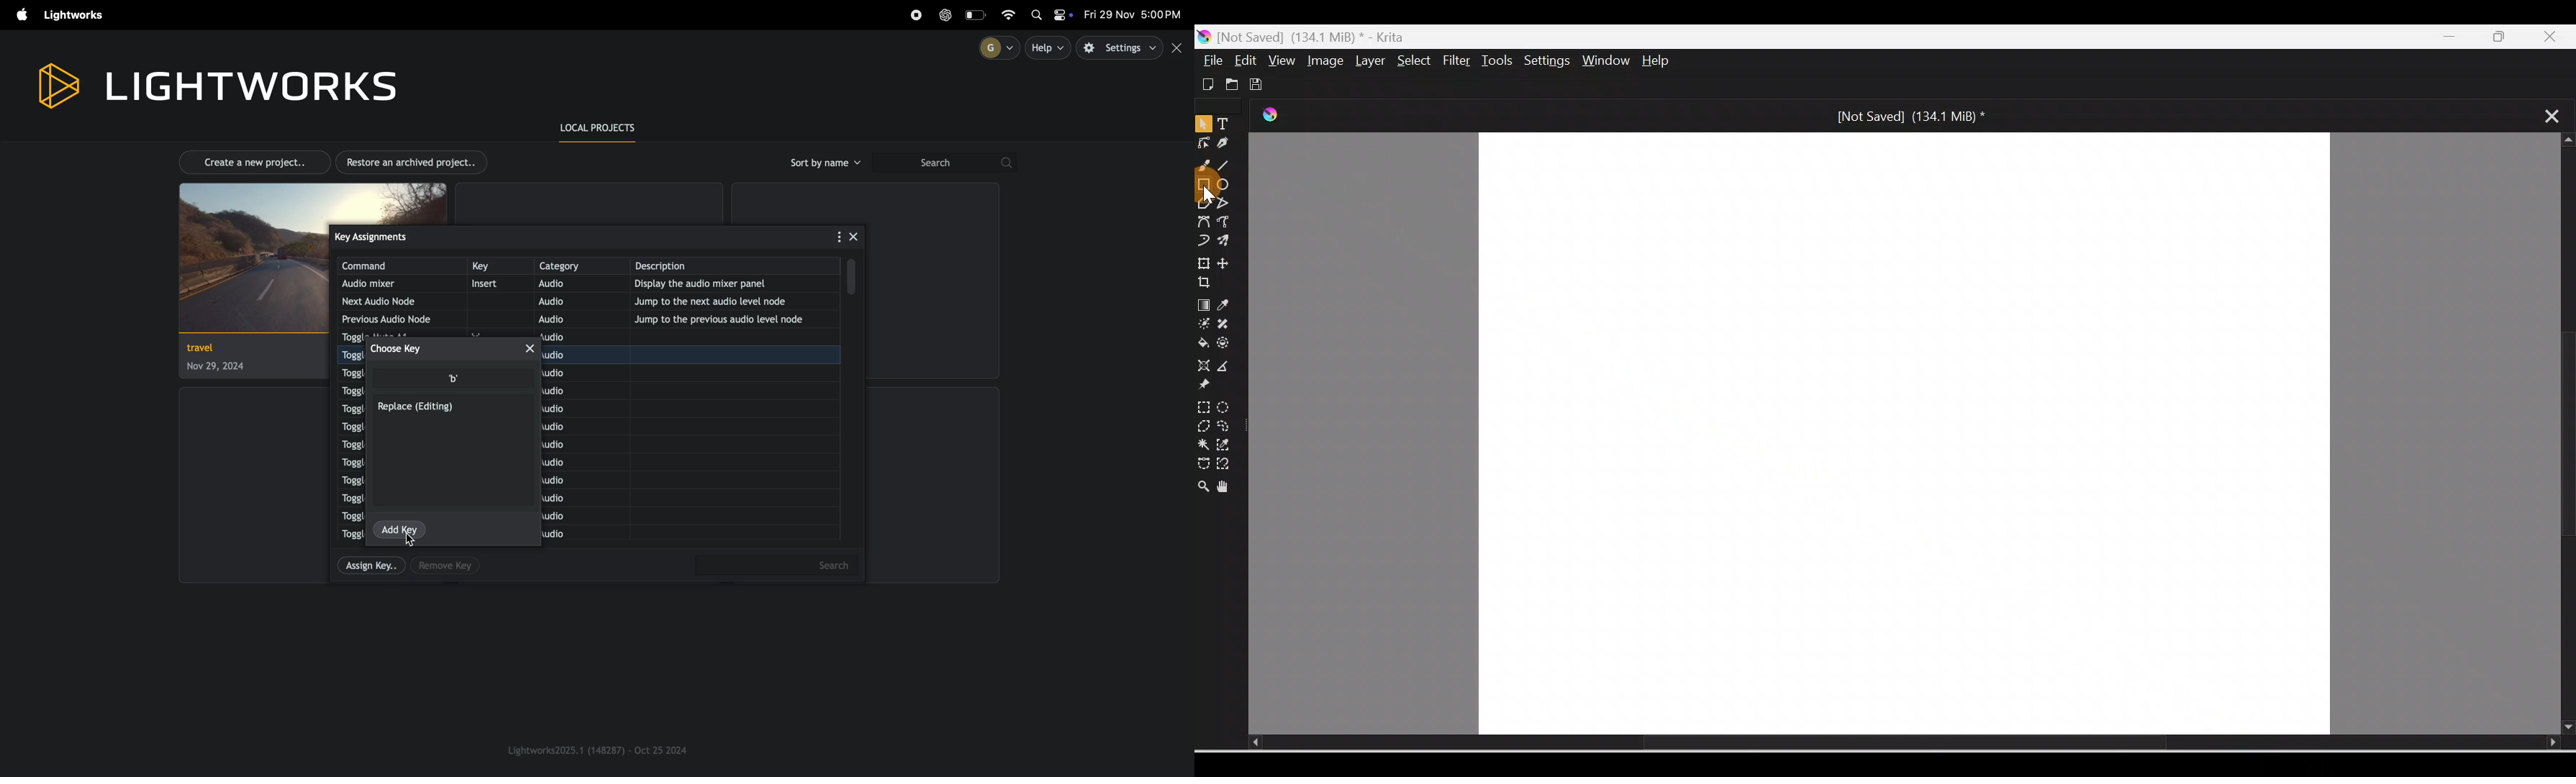 The height and width of the screenshot is (784, 2576). I want to click on Freehand selection tool, so click(1228, 426).